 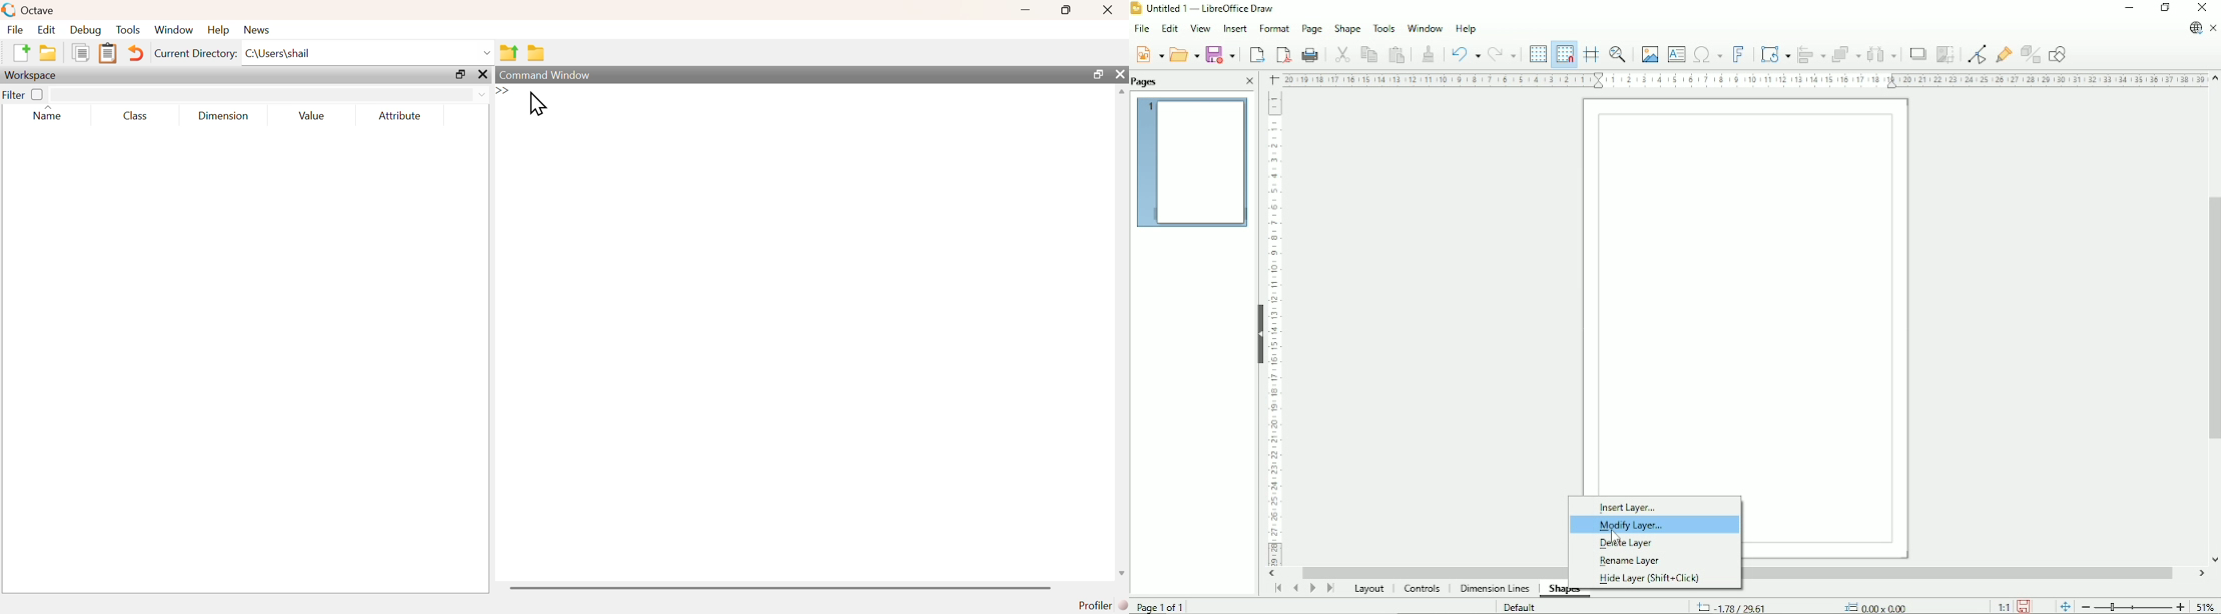 What do you see at coordinates (2128, 9) in the screenshot?
I see `Minimize` at bounding box center [2128, 9].